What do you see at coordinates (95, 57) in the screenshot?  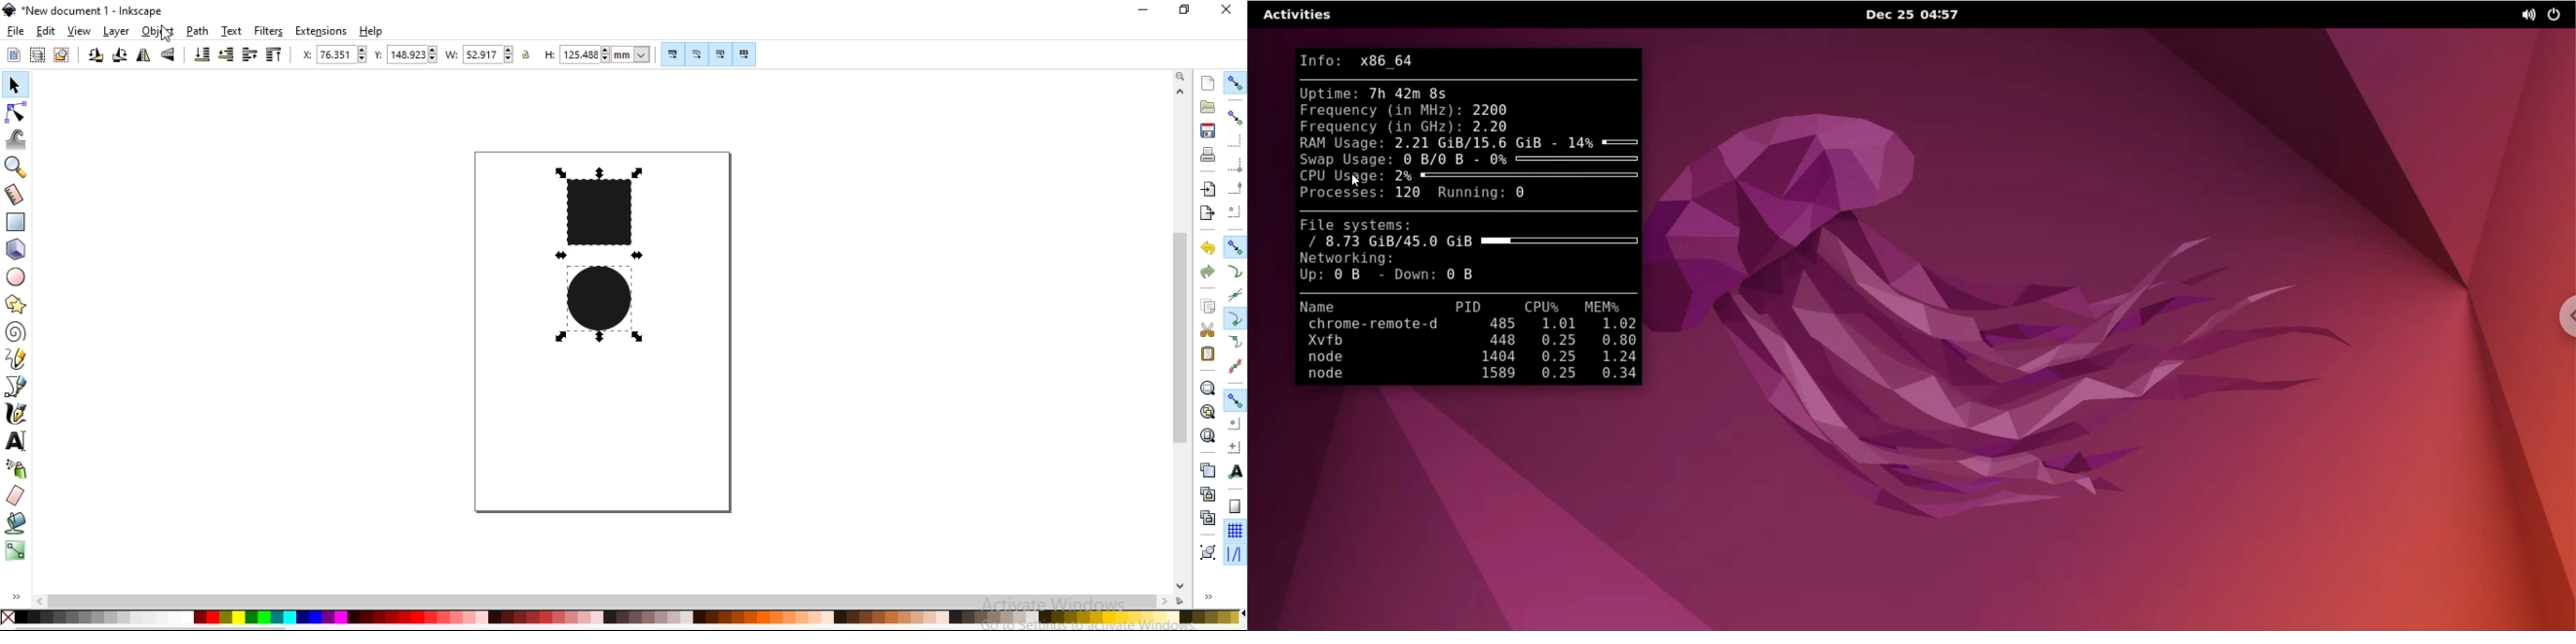 I see `rotate 90 counter clockwise` at bounding box center [95, 57].